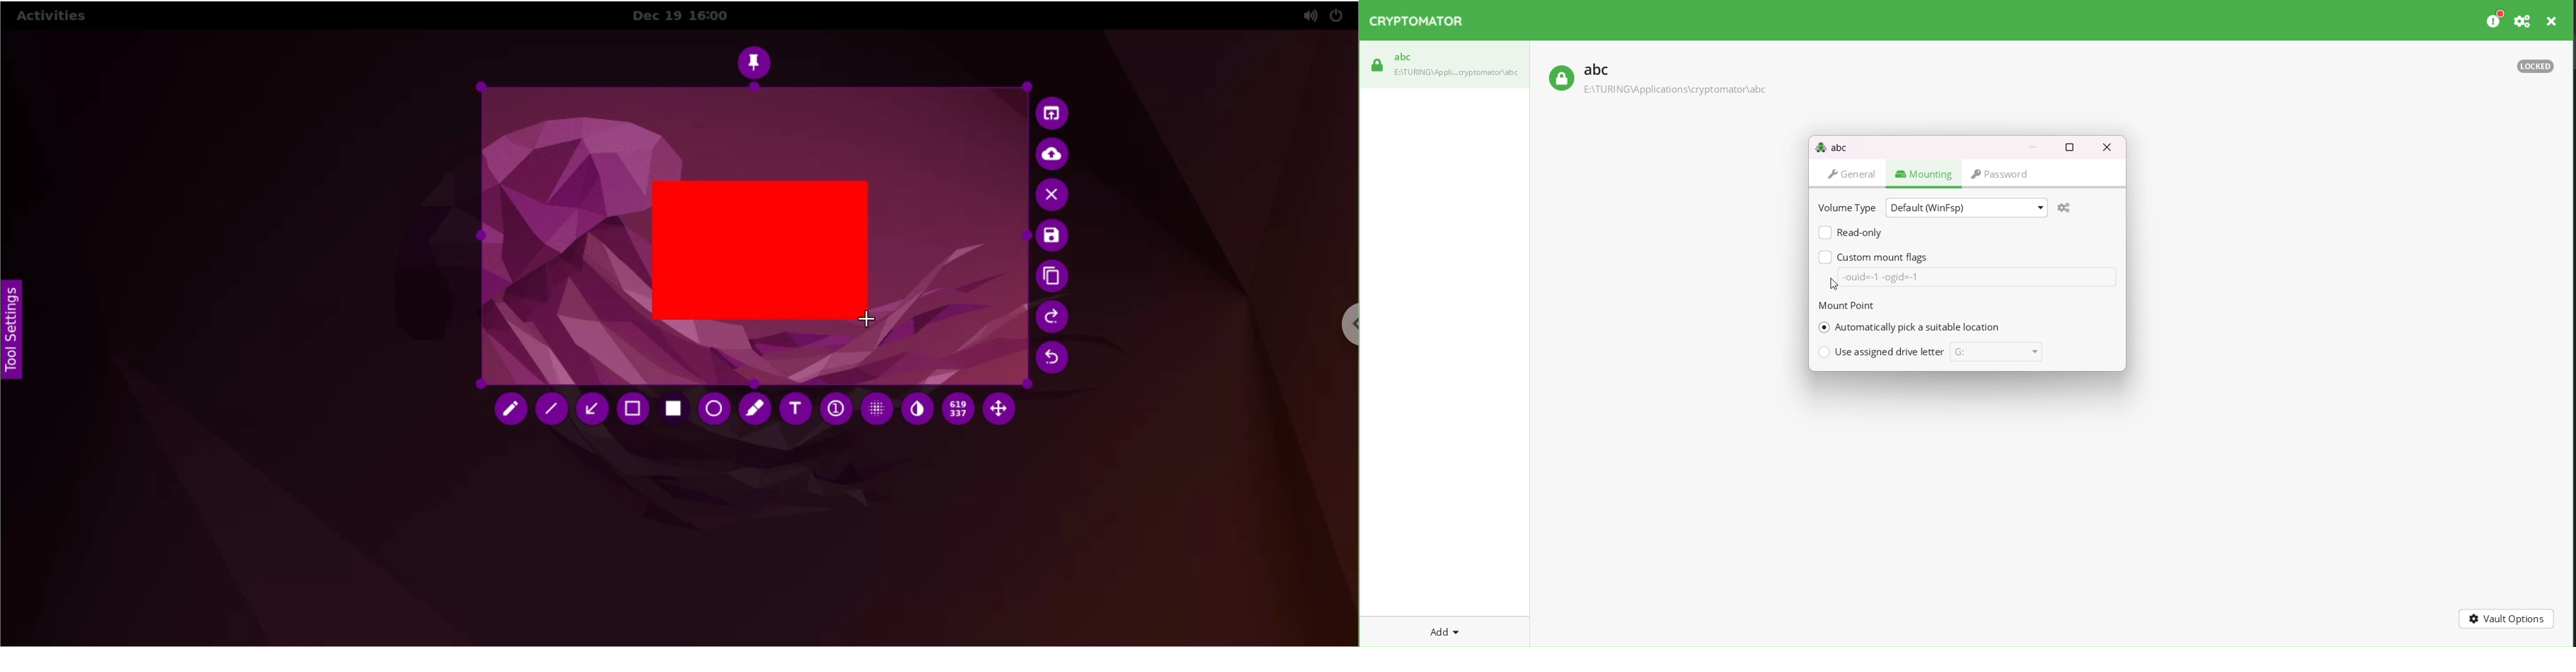 Image resolution: width=2576 pixels, height=672 pixels. Describe the element at coordinates (1831, 146) in the screenshot. I see `abc` at that location.